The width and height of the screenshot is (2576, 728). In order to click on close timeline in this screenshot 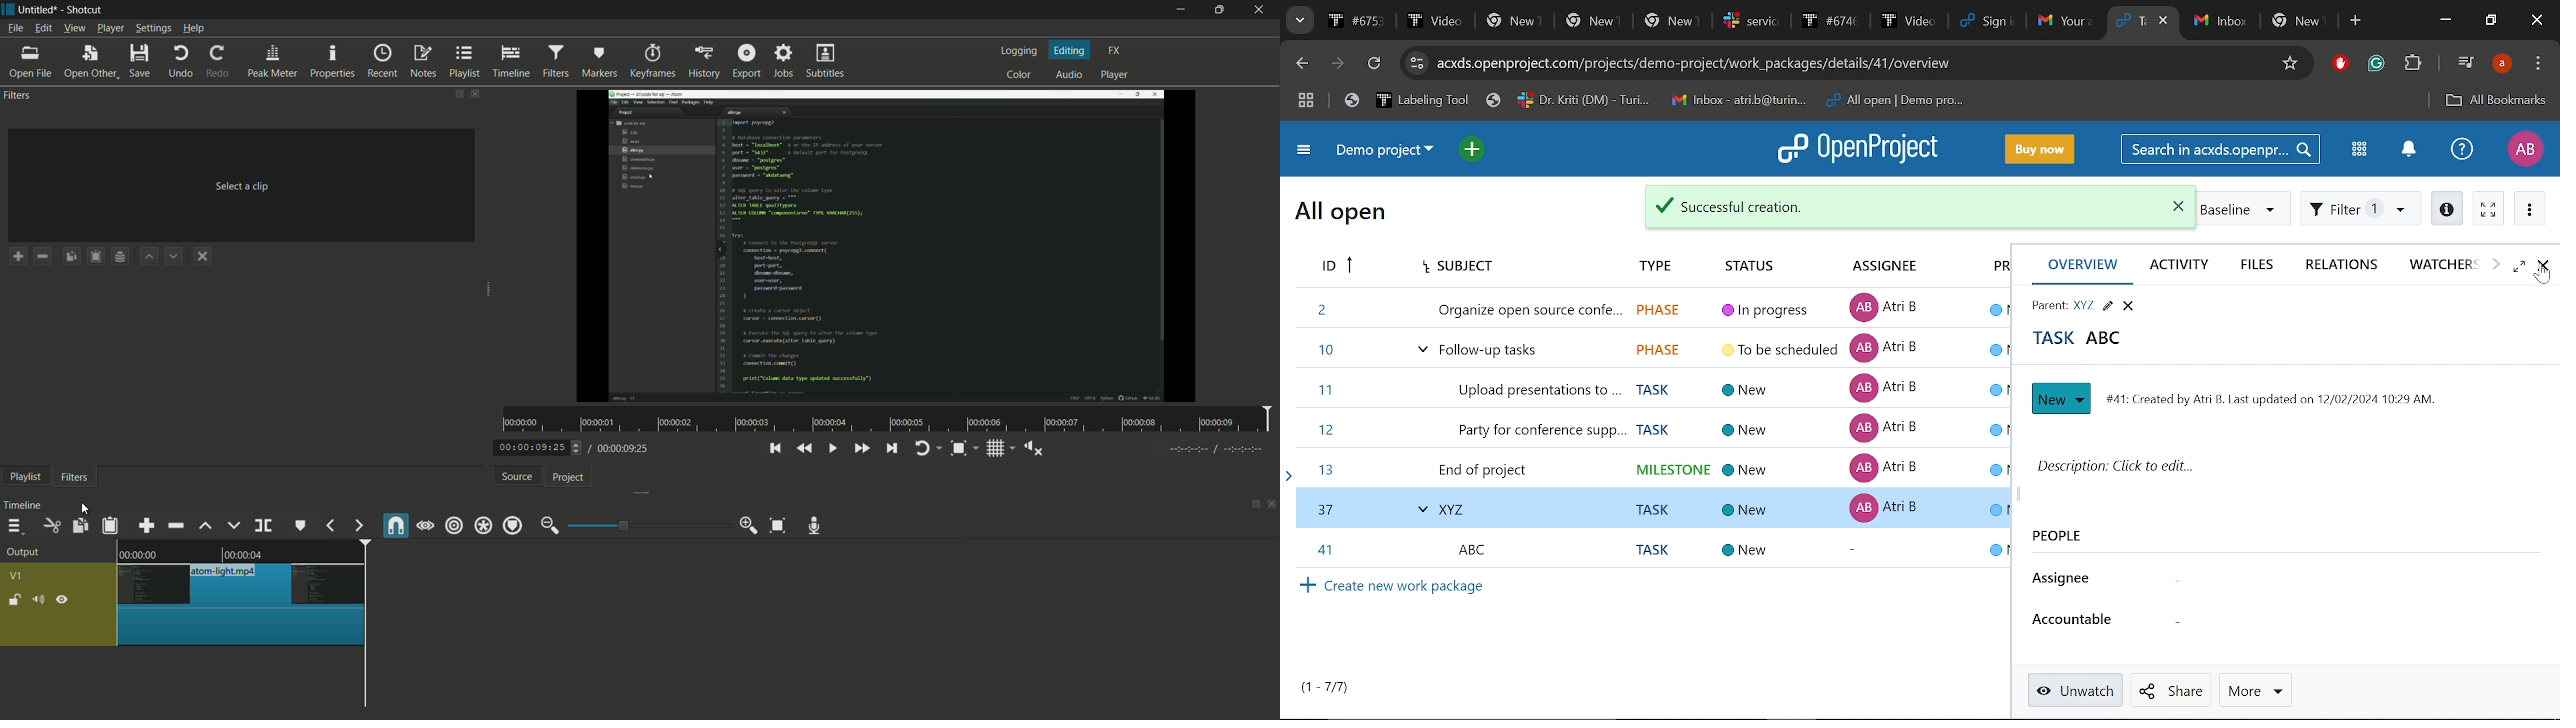, I will do `click(1272, 504)`.